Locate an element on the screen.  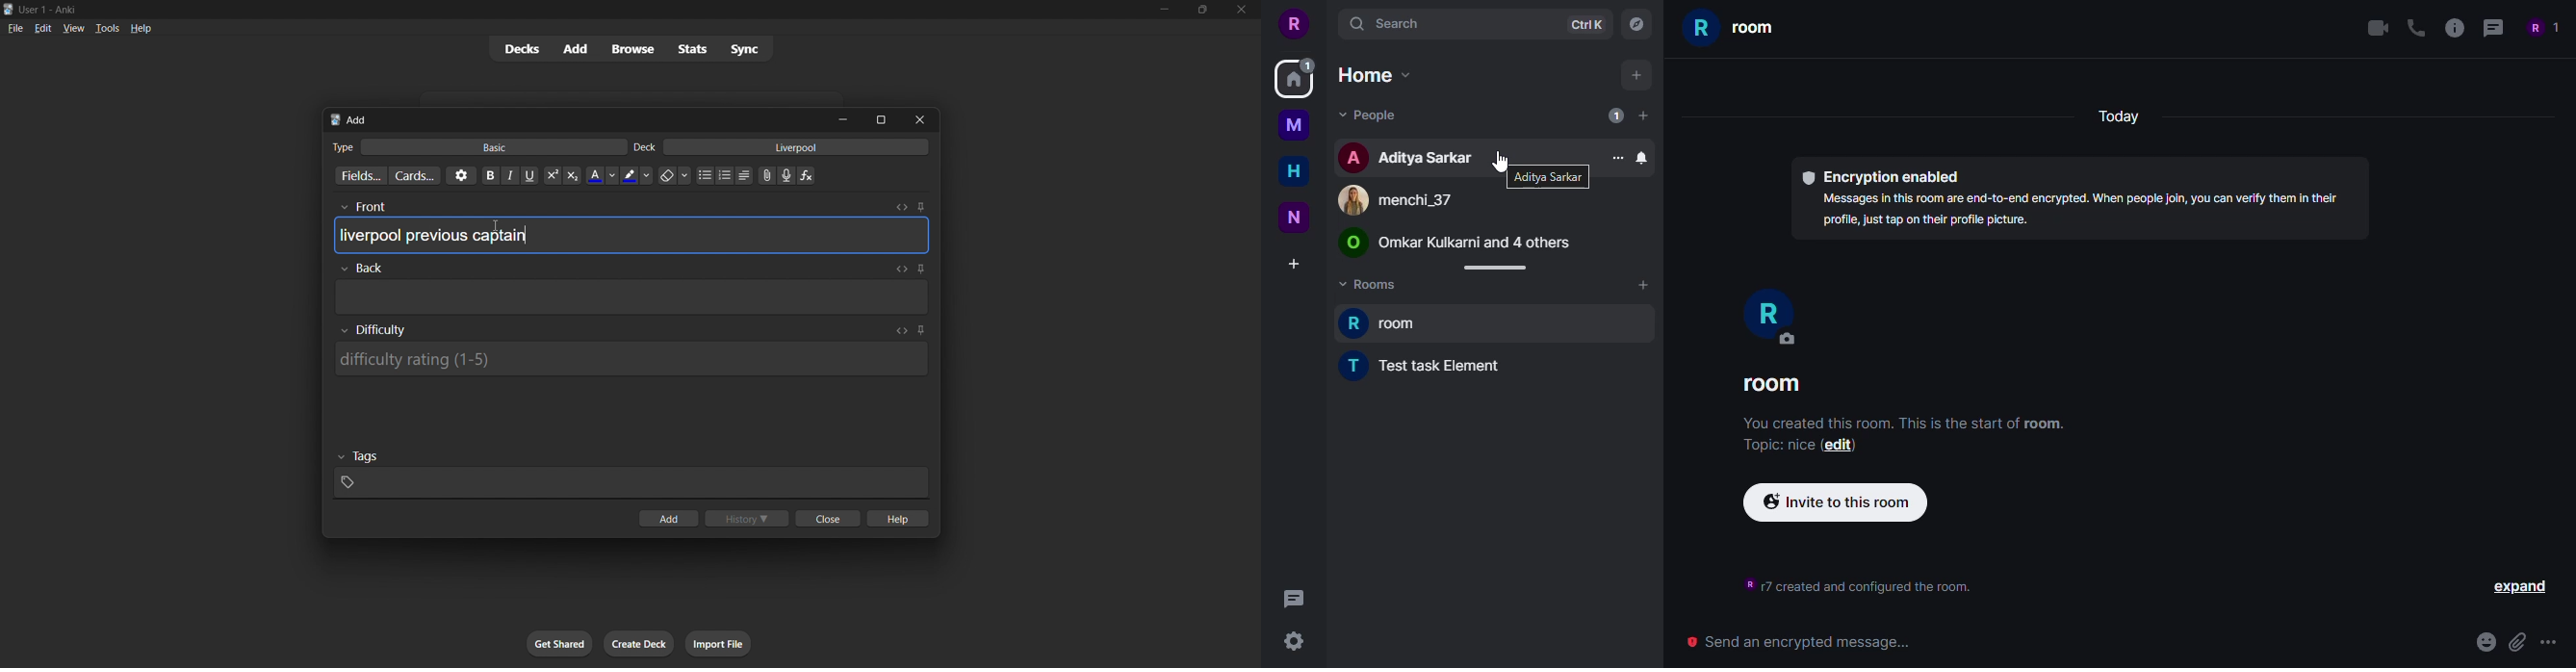
close is located at coordinates (924, 119).